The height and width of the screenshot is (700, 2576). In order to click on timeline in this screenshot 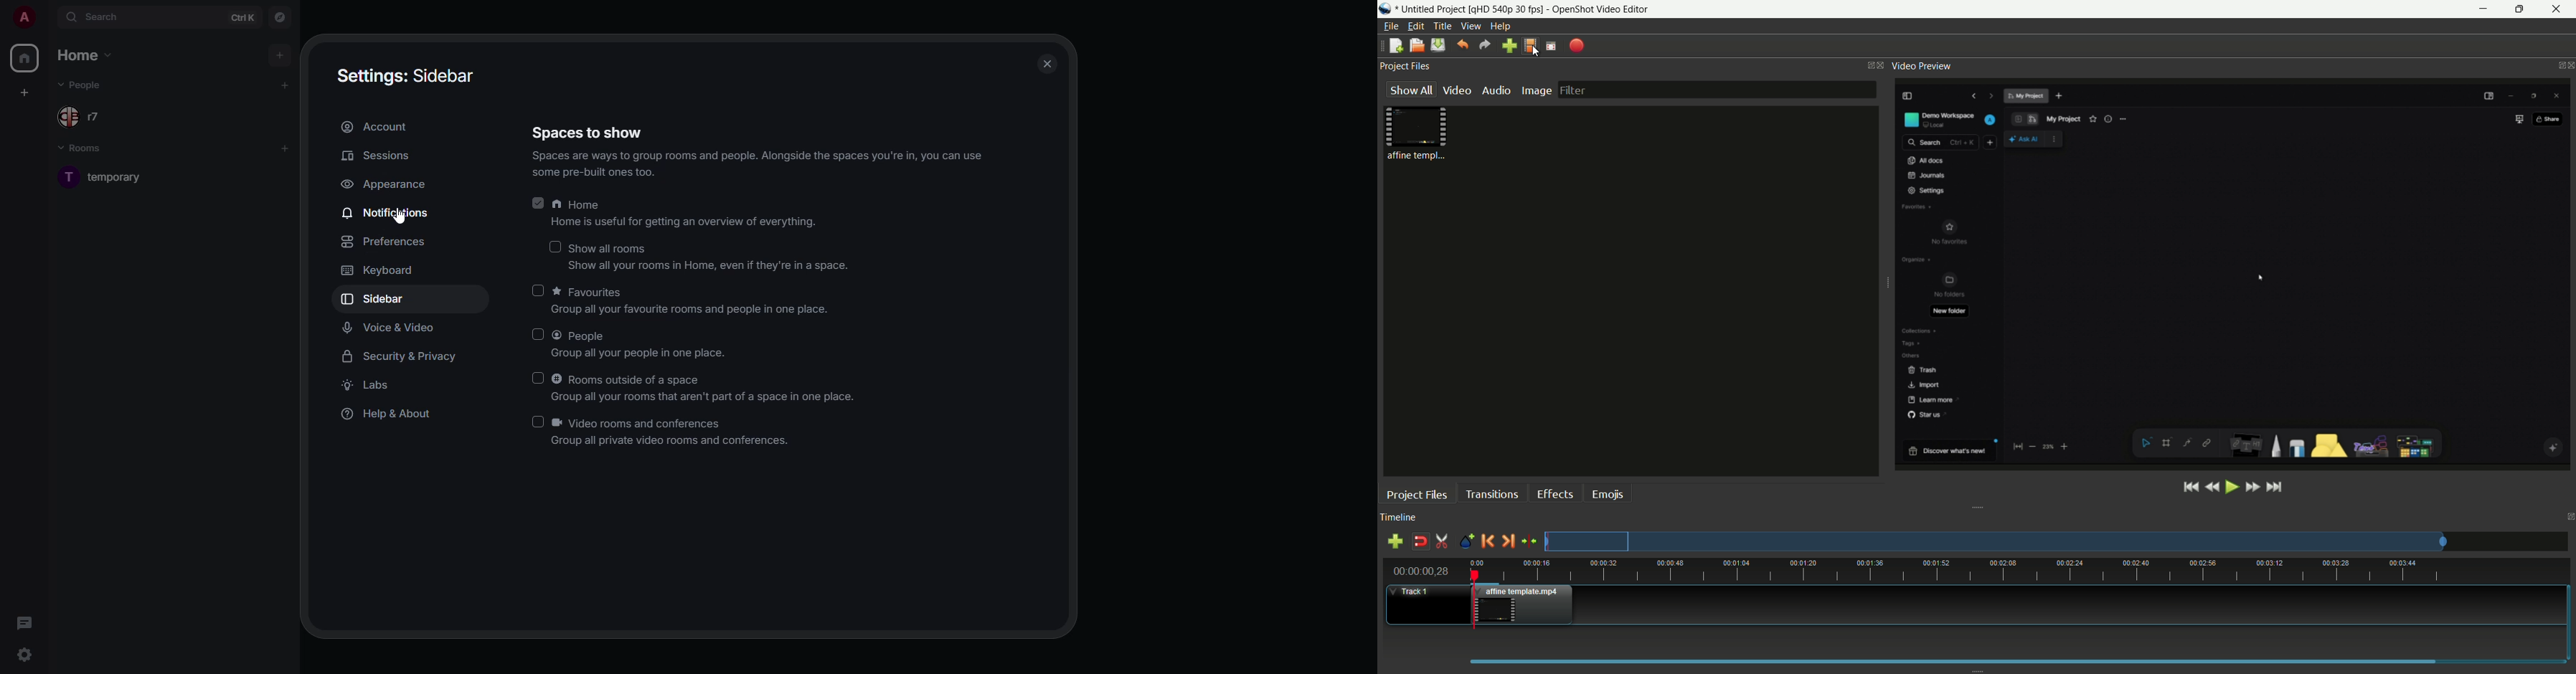, I will do `click(1399, 518)`.